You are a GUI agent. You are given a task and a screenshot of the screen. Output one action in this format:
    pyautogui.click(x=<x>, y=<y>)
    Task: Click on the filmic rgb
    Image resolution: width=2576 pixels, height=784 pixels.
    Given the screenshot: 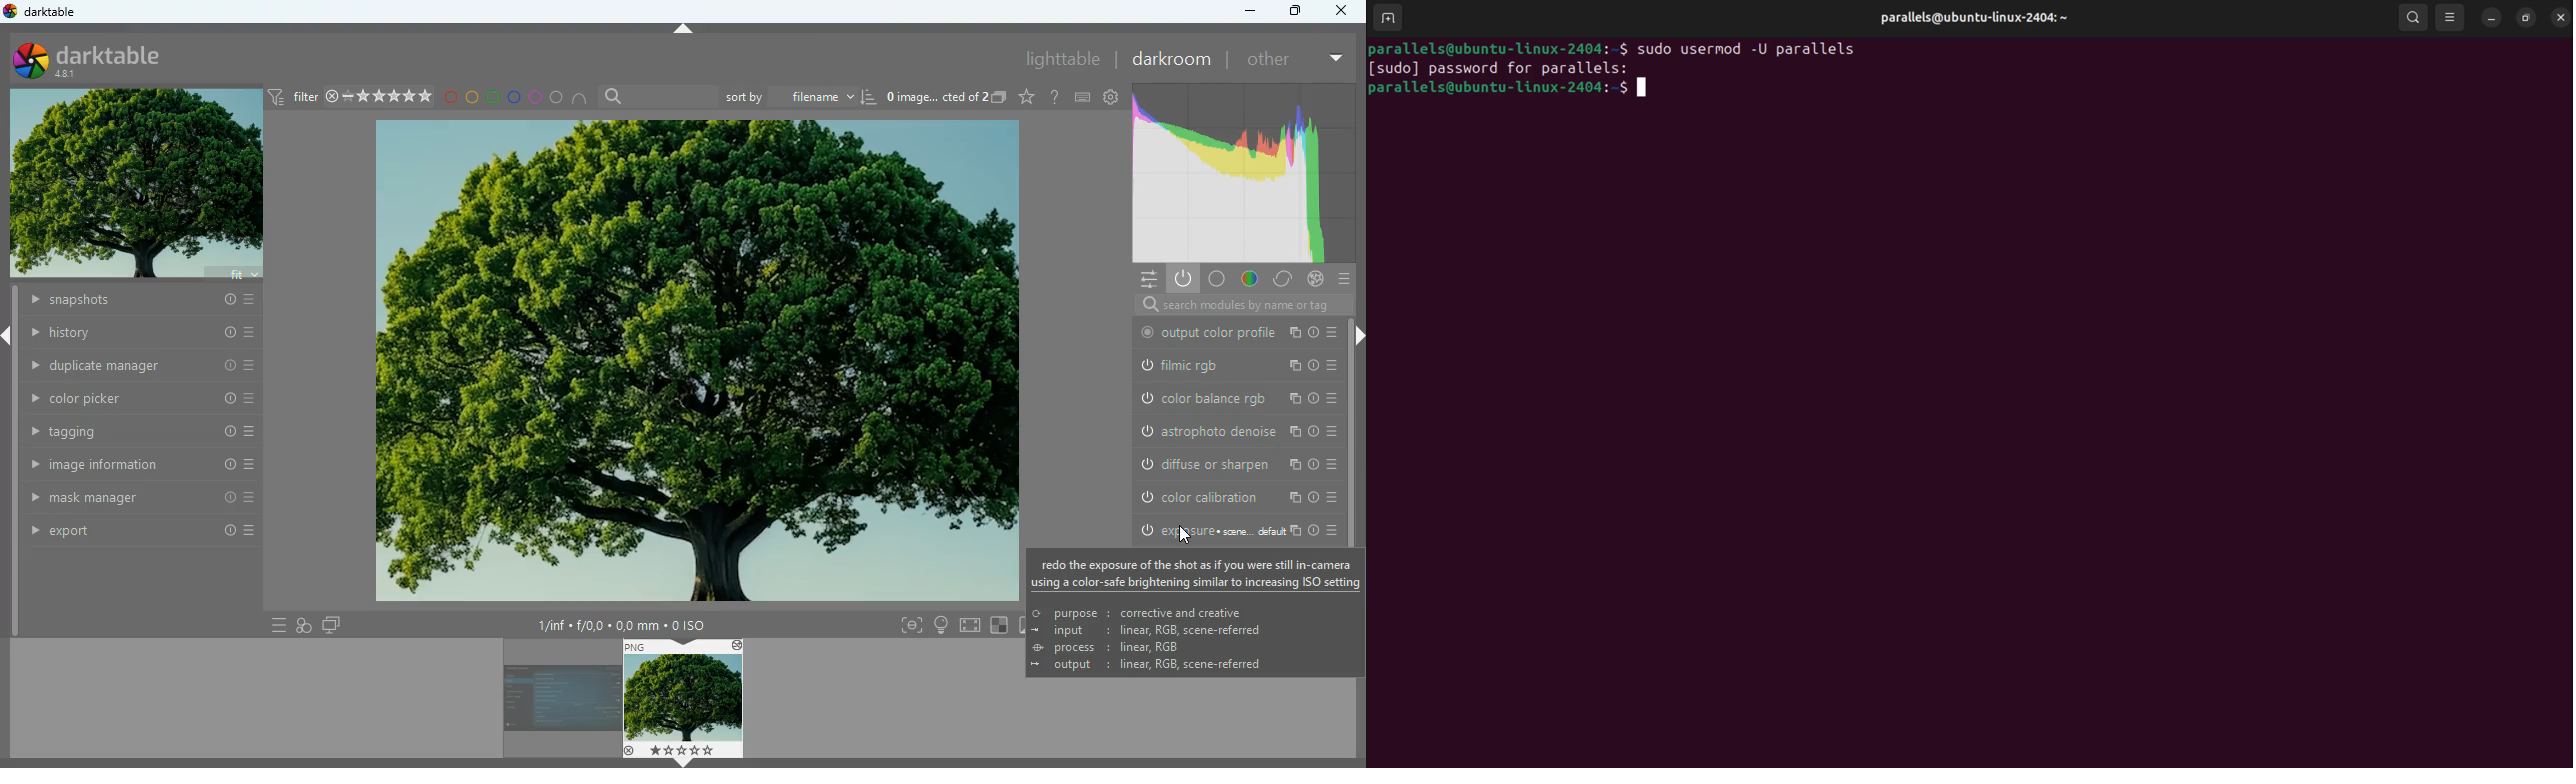 What is the action you would take?
    pyautogui.click(x=1233, y=366)
    